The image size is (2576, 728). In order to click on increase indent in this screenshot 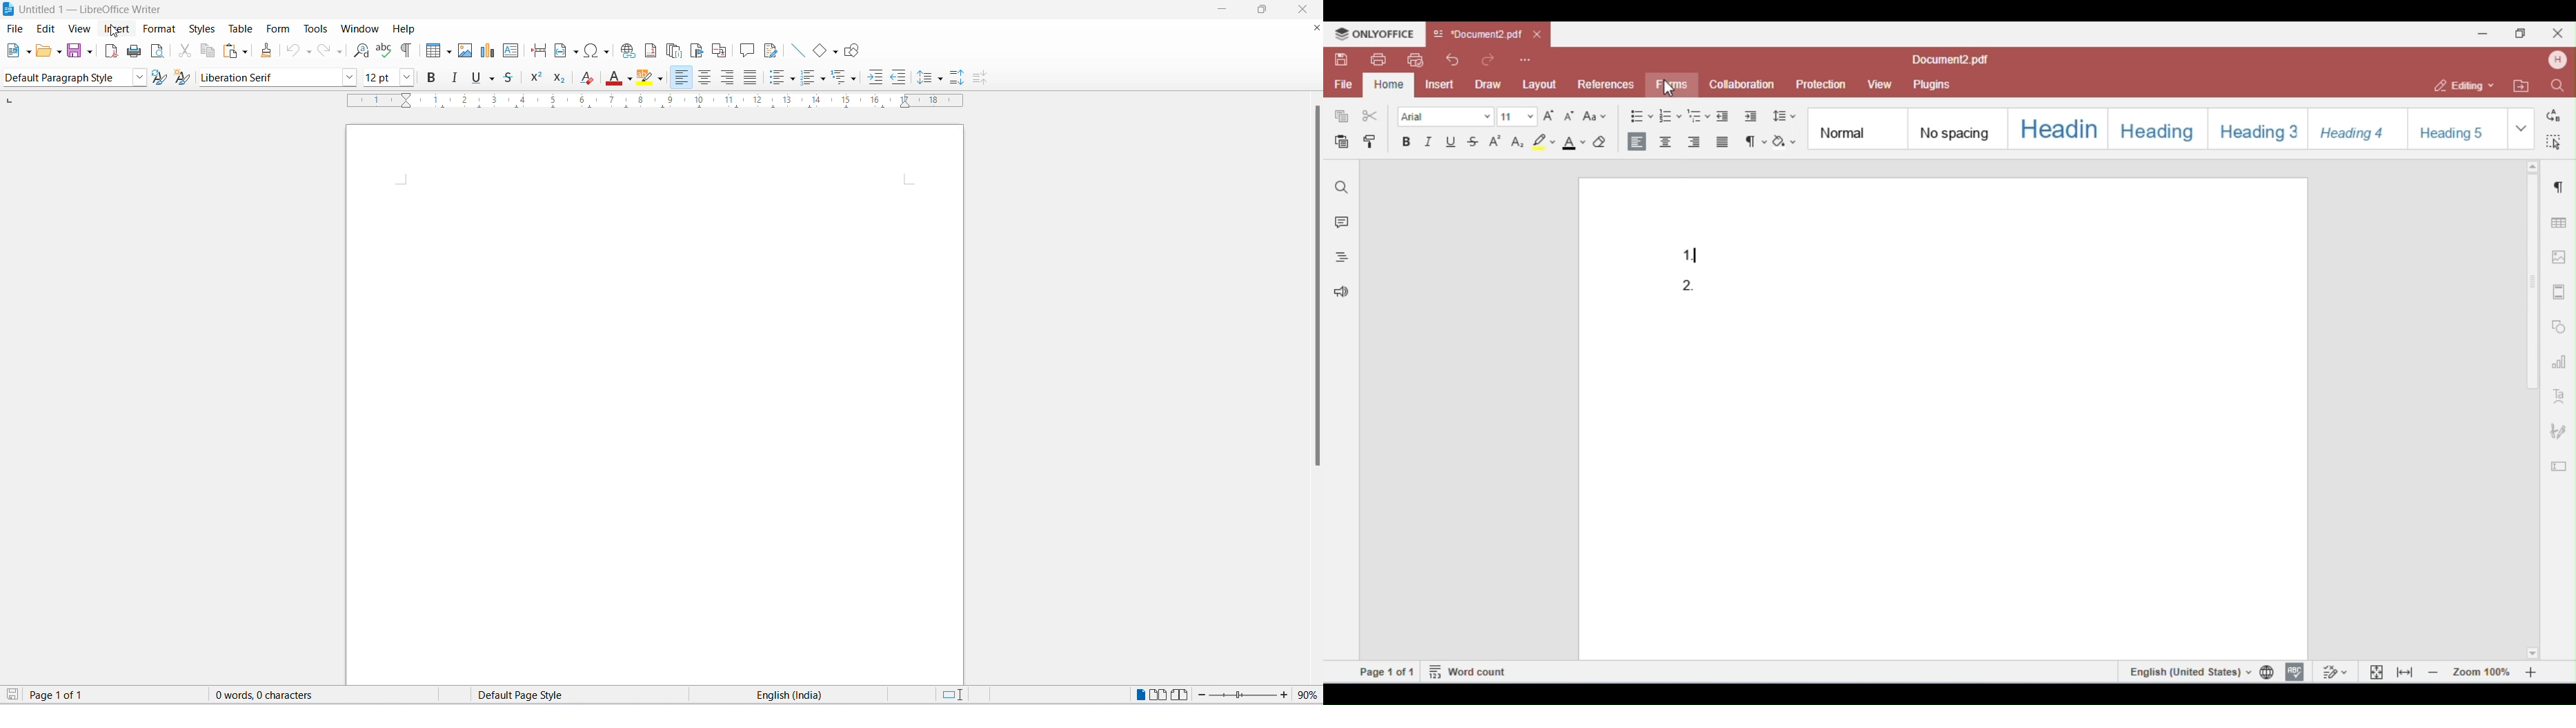, I will do `click(875, 79)`.